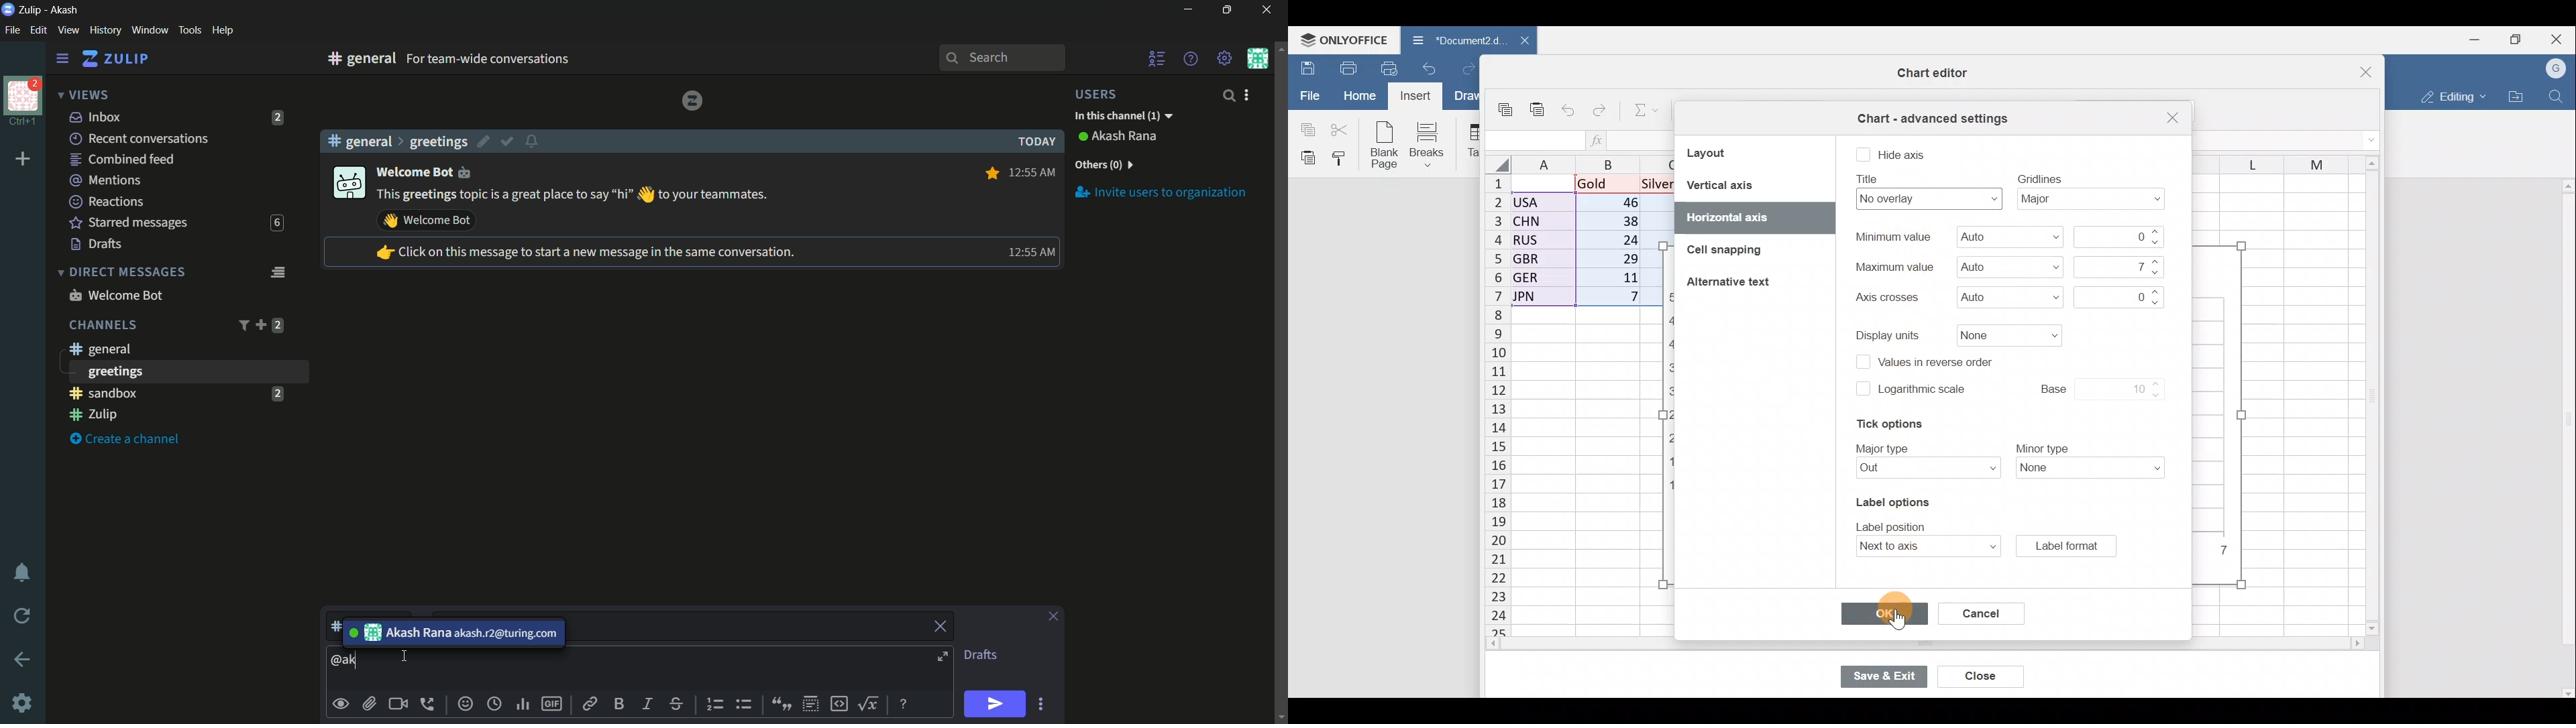 The width and height of the screenshot is (2576, 728). What do you see at coordinates (485, 143) in the screenshot?
I see `edit topic` at bounding box center [485, 143].